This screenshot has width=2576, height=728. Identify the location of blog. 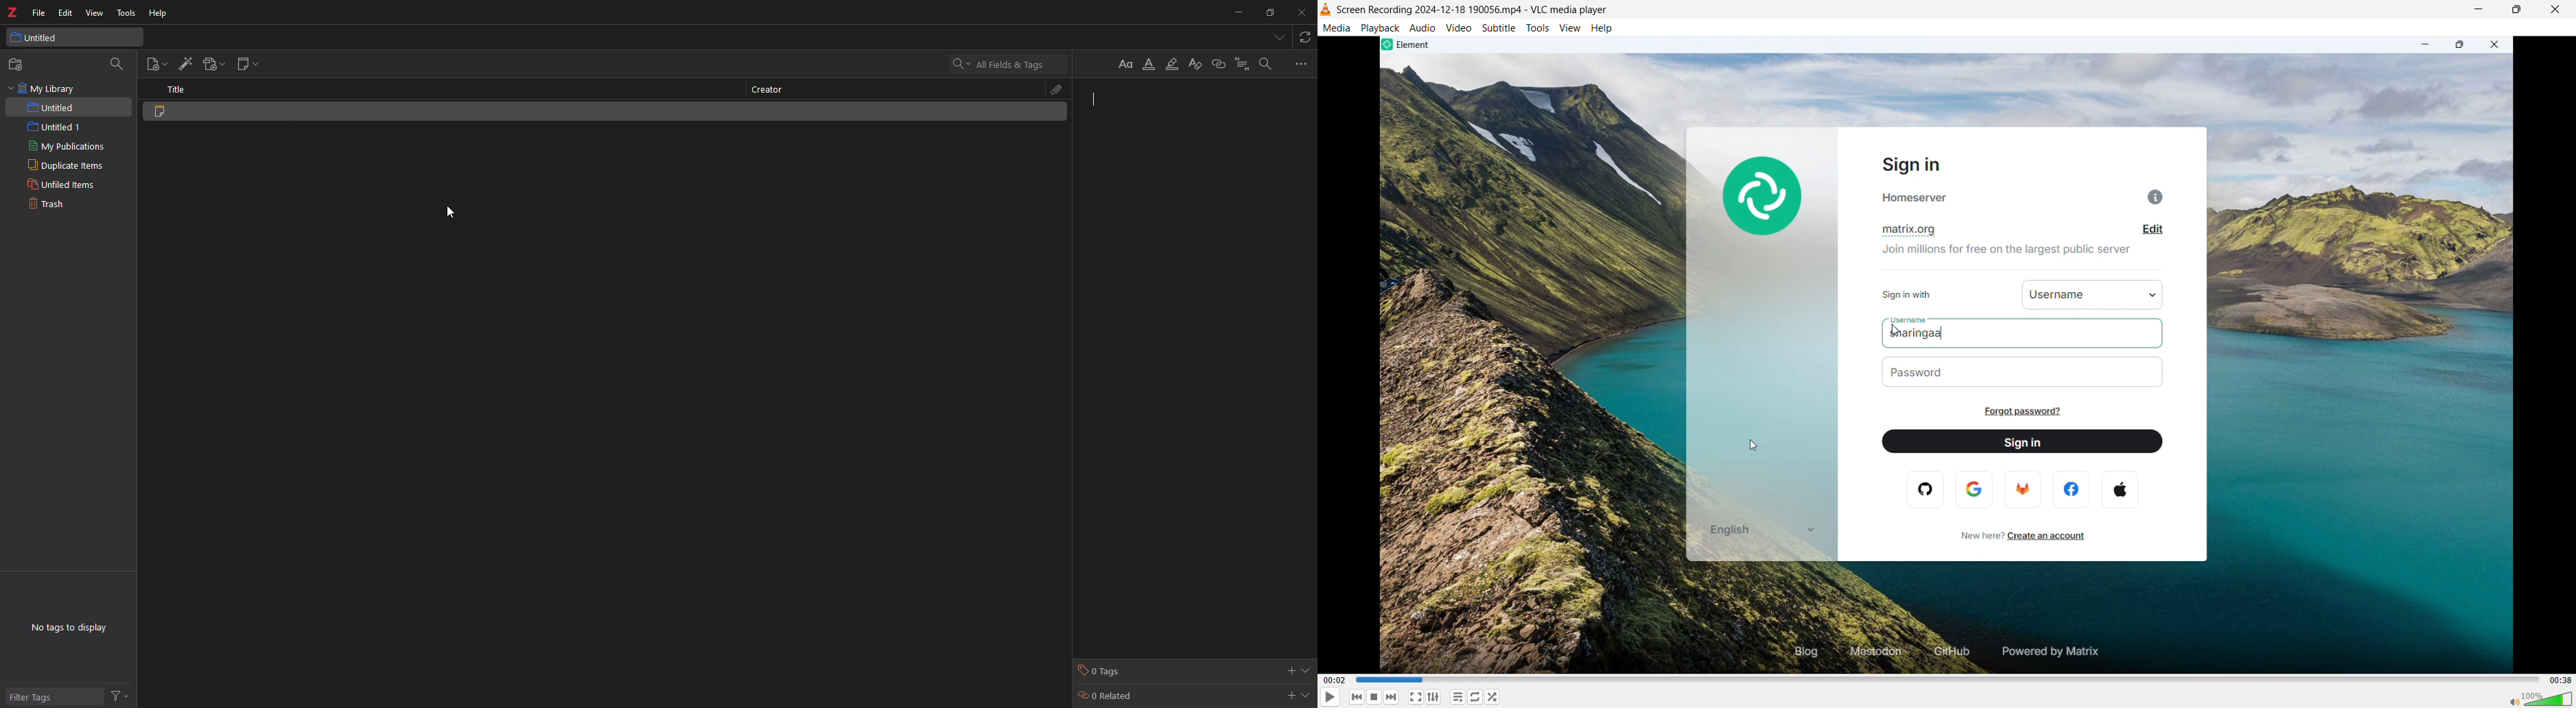
(1810, 656).